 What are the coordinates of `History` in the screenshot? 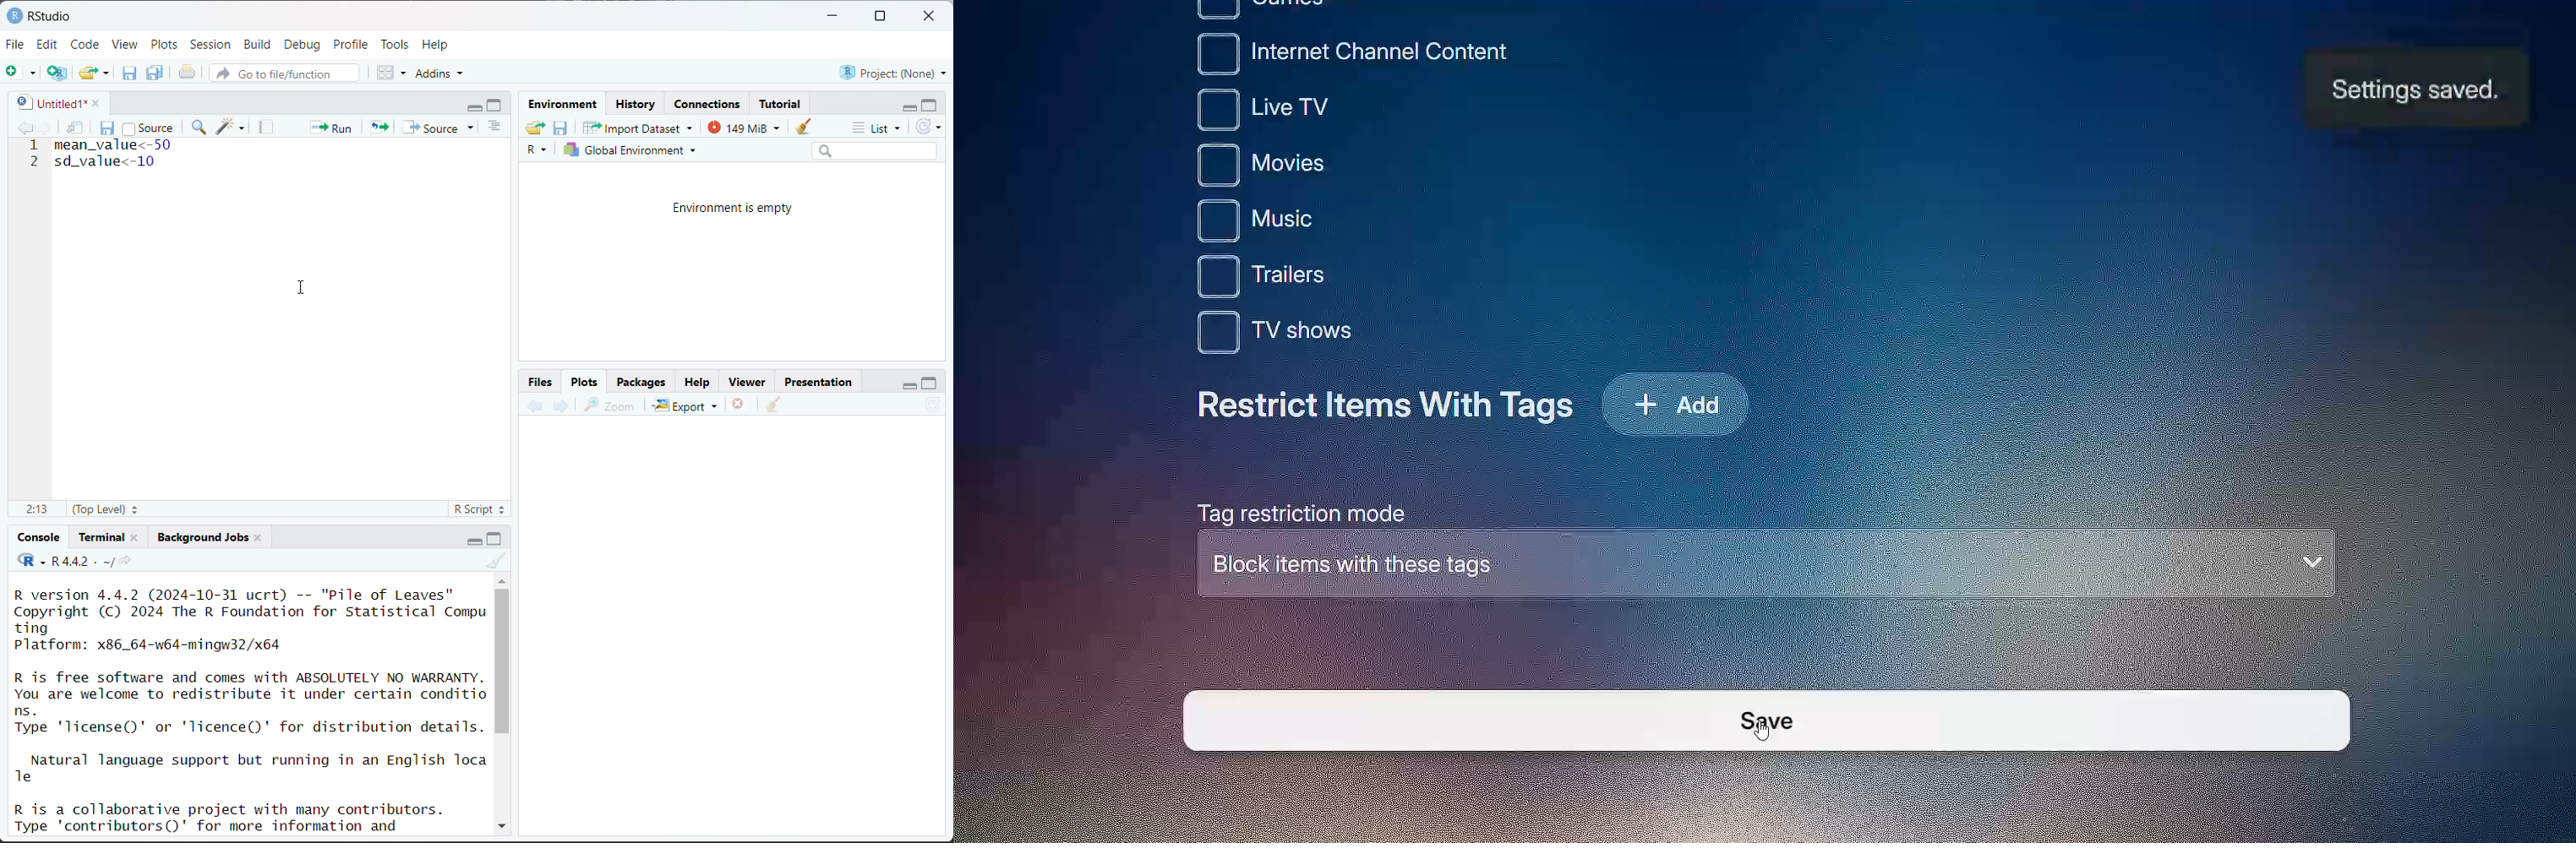 It's located at (637, 104).